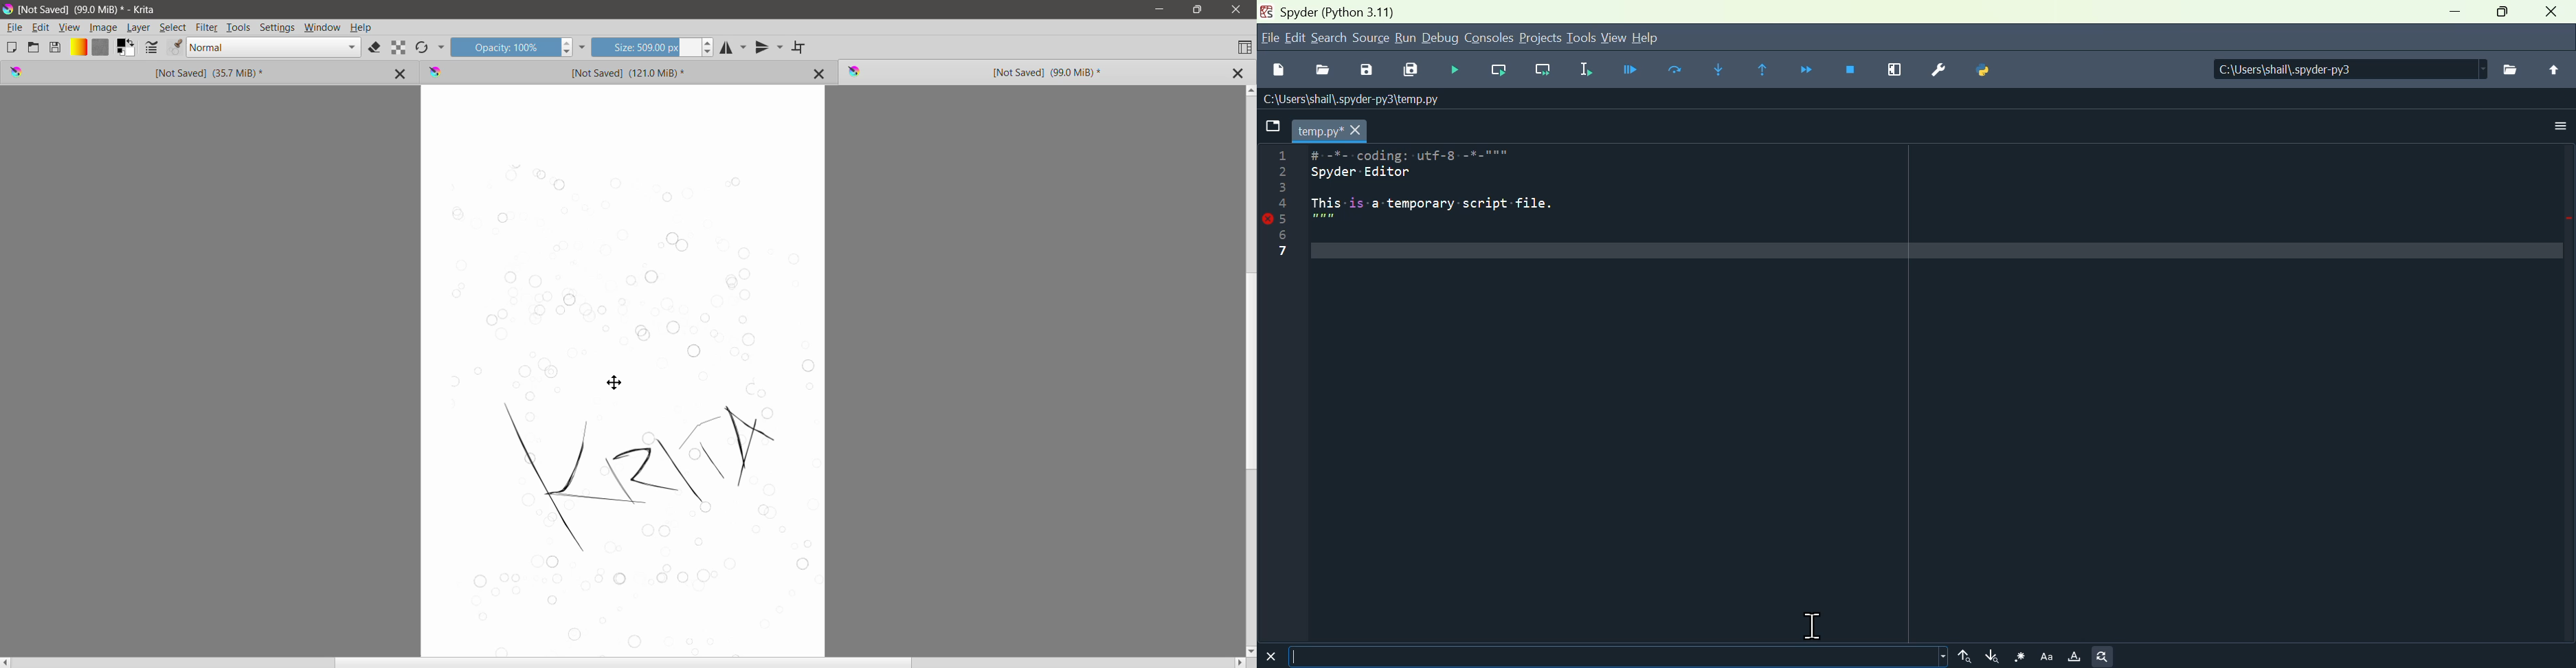 This screenshot has height=672, width=2576. What do you see at coordinates (614, 382) in the screenshot?
I see `Move tool cursor` at bounding box center [614, 382].